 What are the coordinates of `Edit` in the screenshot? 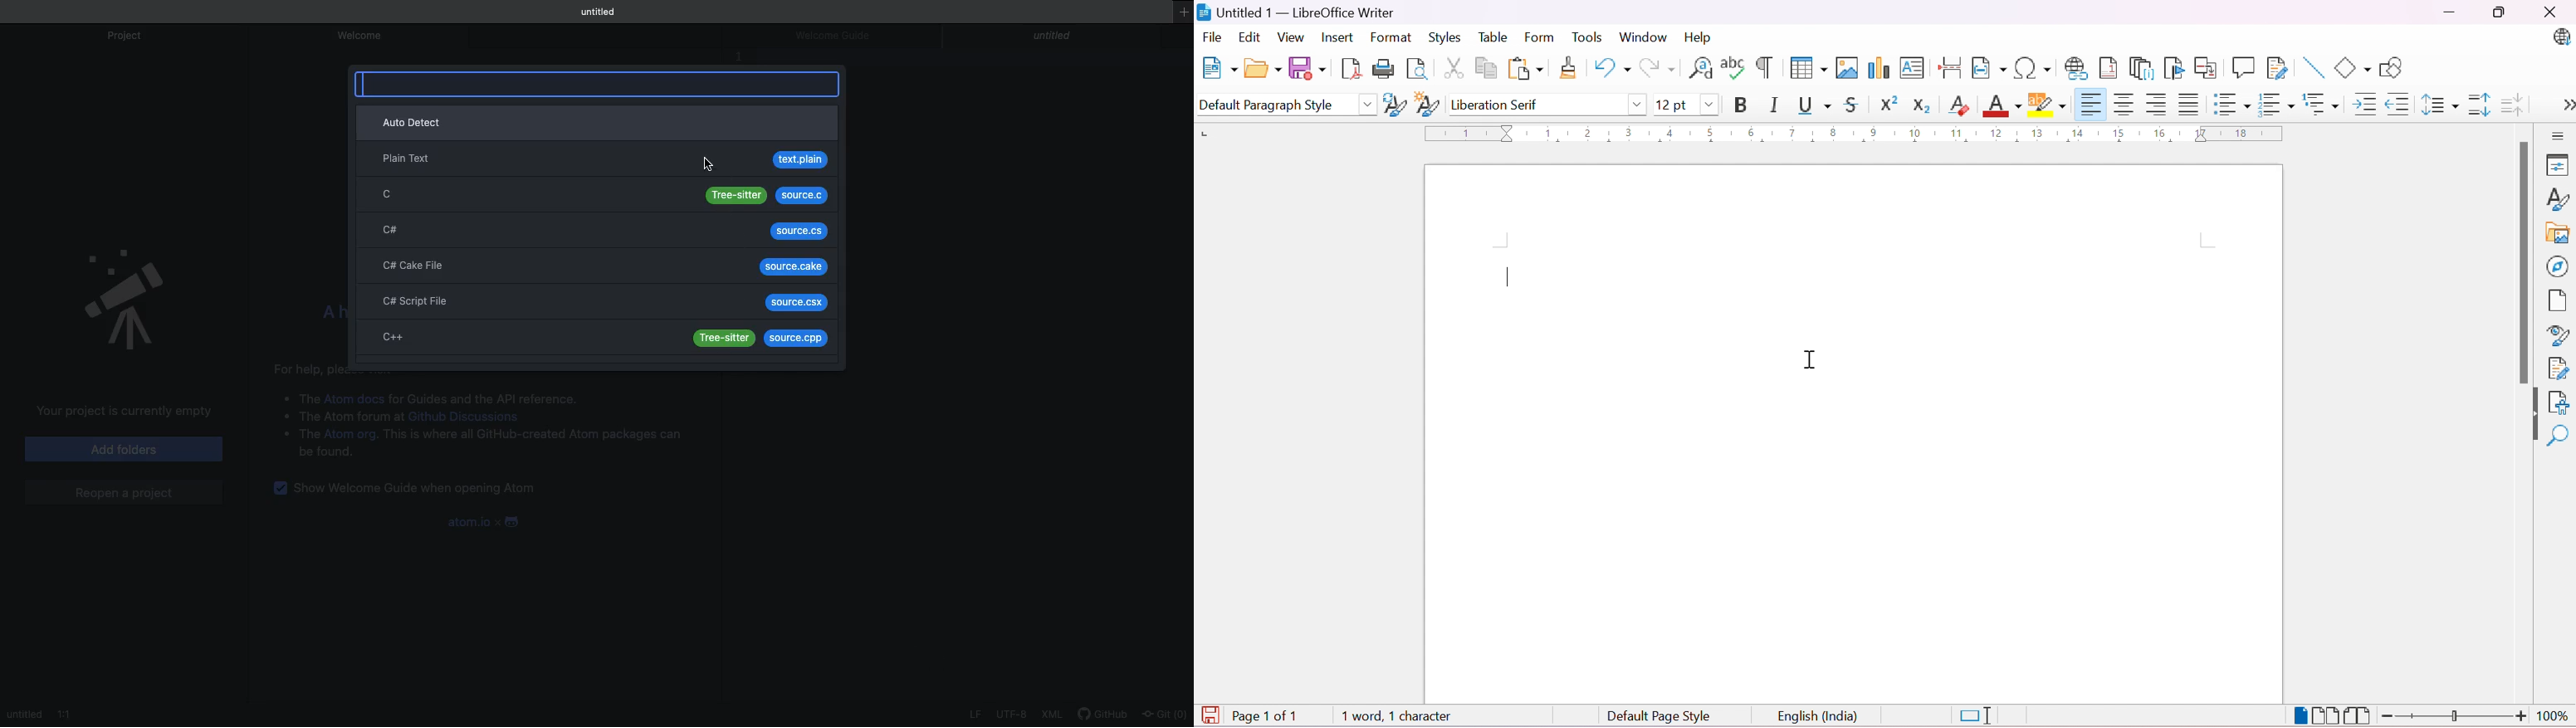 It's located at (1249, 38).